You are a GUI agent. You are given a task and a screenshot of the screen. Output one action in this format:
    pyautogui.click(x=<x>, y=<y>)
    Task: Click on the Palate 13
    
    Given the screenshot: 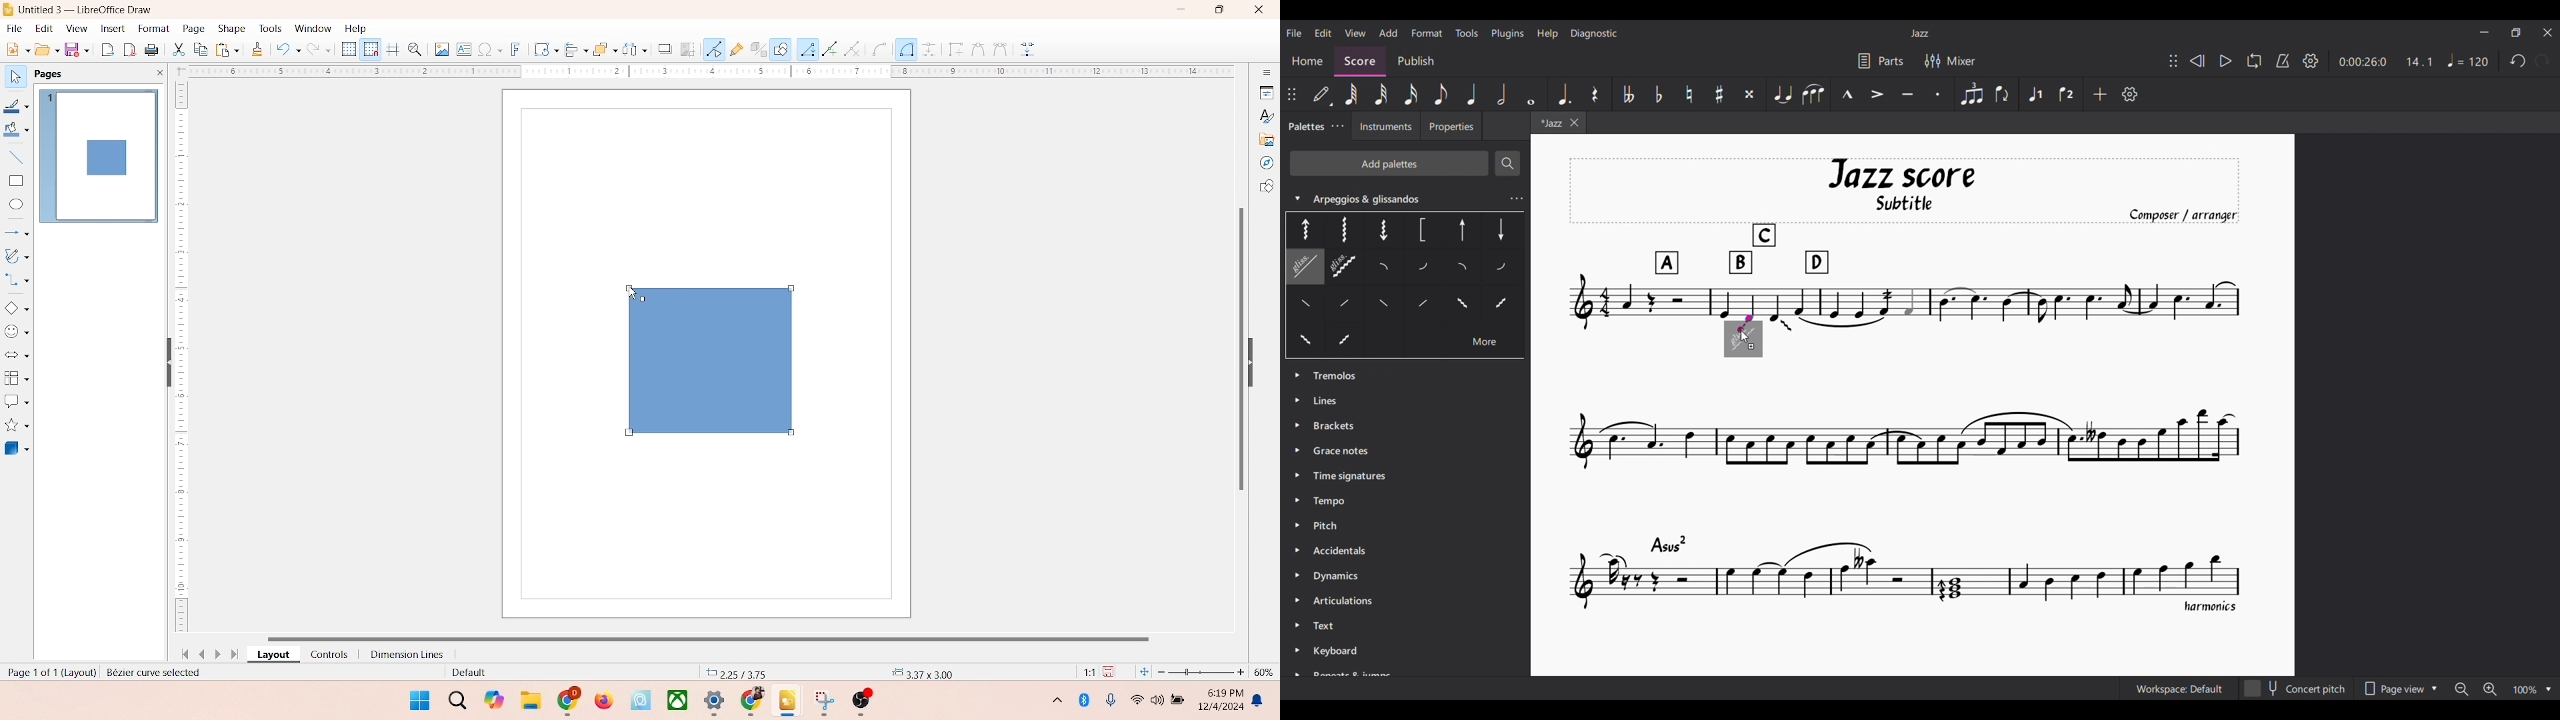 What is the action you would take?
    pyautogui.click(x=1387, y=307)
    